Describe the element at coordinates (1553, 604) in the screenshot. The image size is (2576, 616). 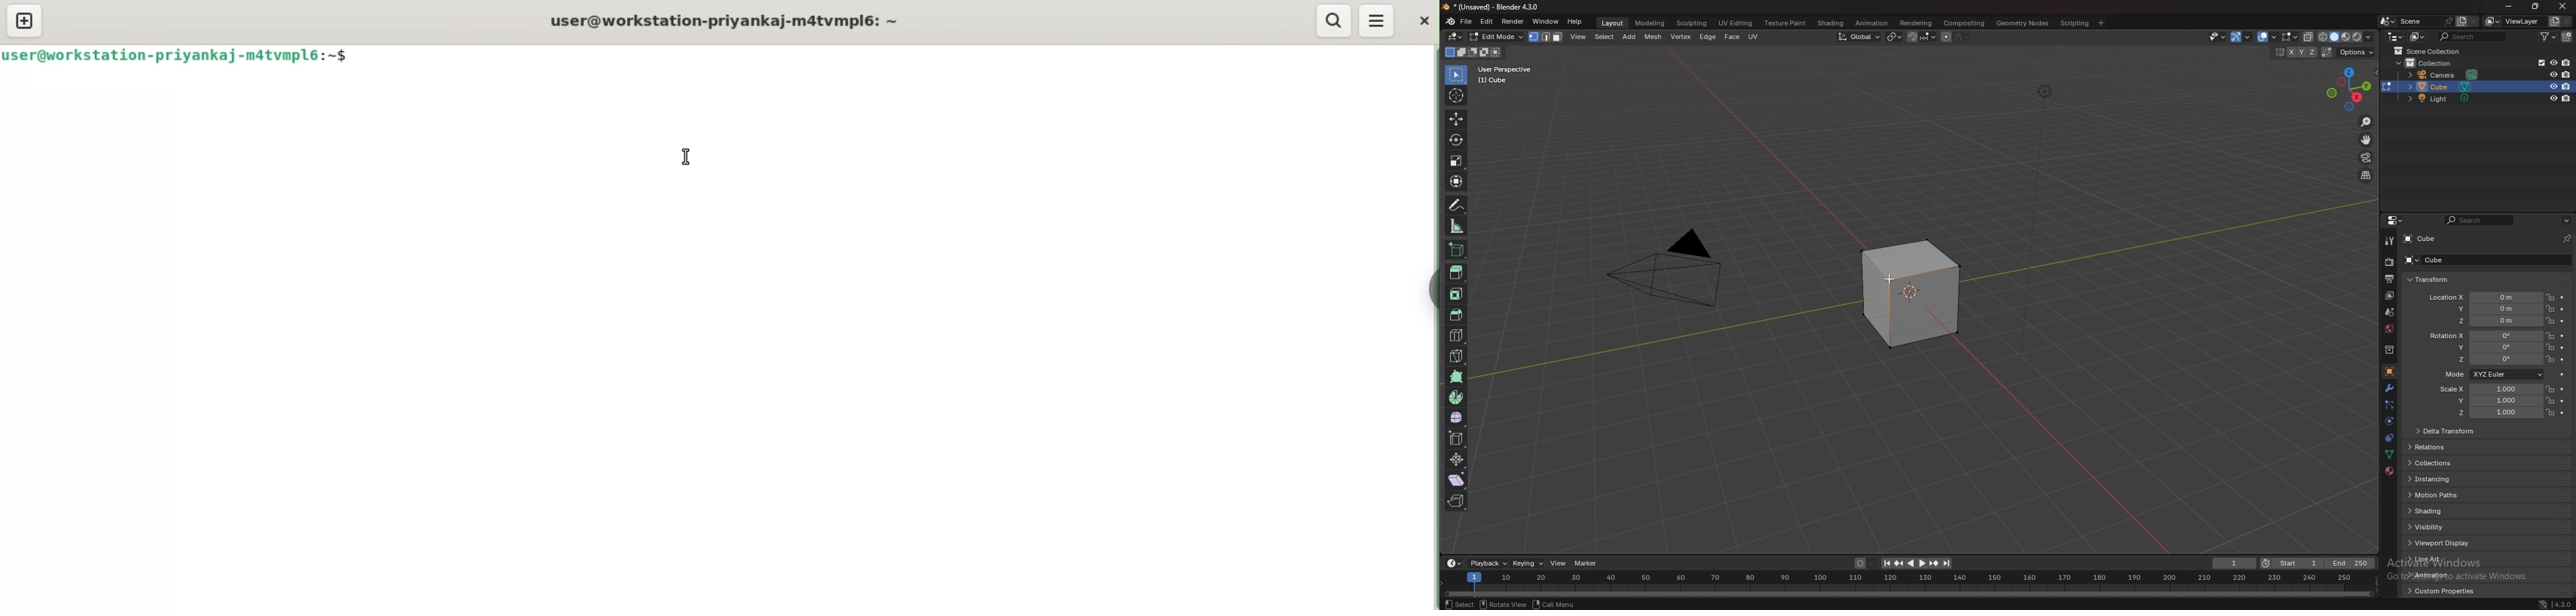
I see `call menu` at that location.